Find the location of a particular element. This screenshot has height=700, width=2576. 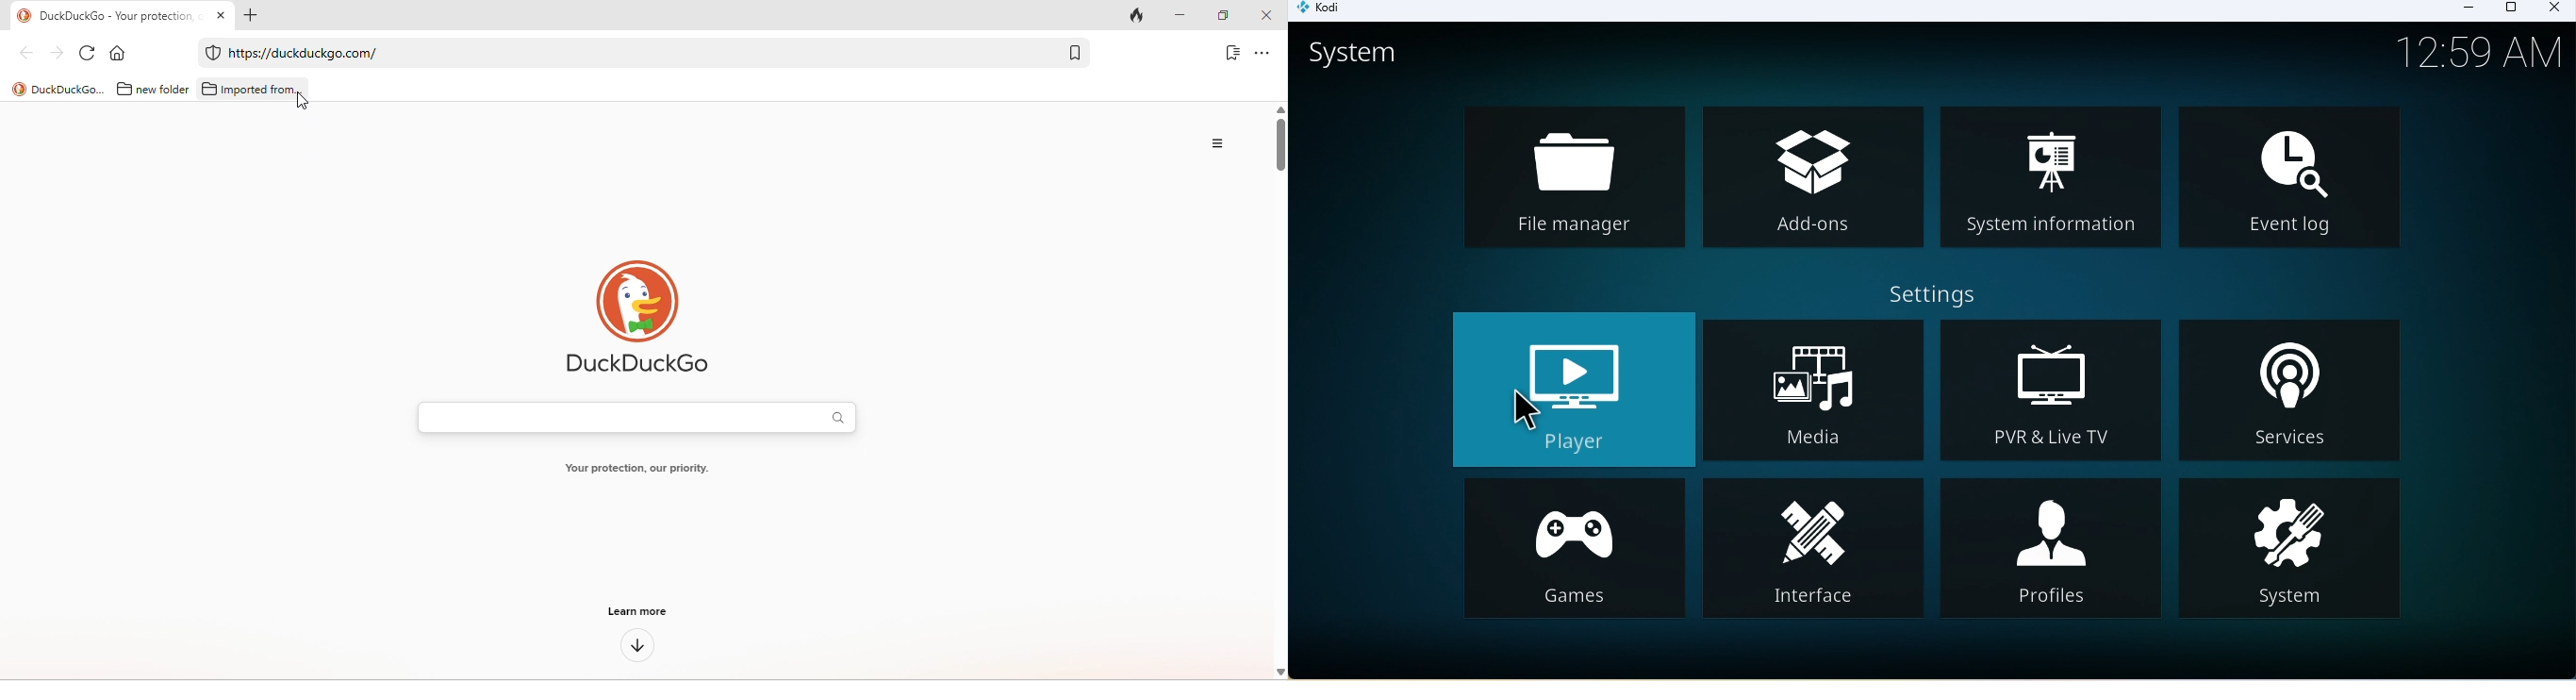

home is located at coordinates (120, 52).